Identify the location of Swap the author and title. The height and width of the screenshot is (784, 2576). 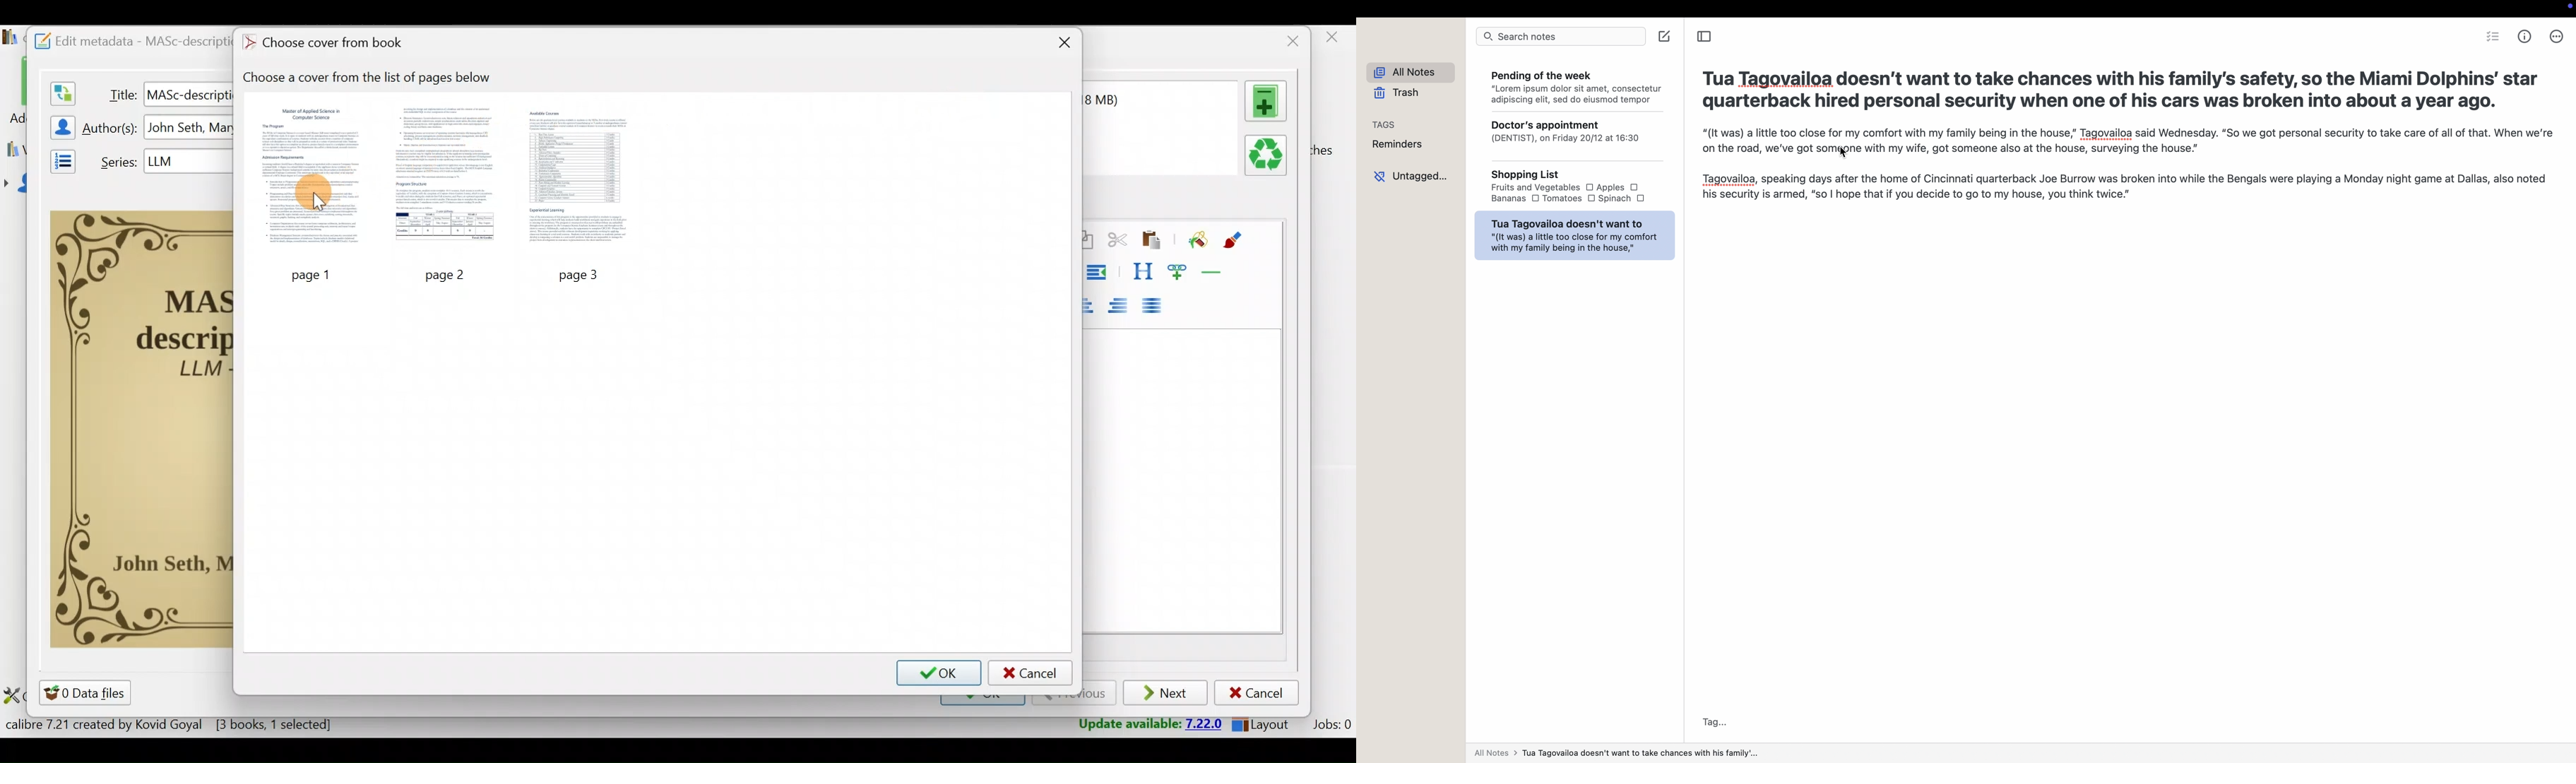
(61, 90).